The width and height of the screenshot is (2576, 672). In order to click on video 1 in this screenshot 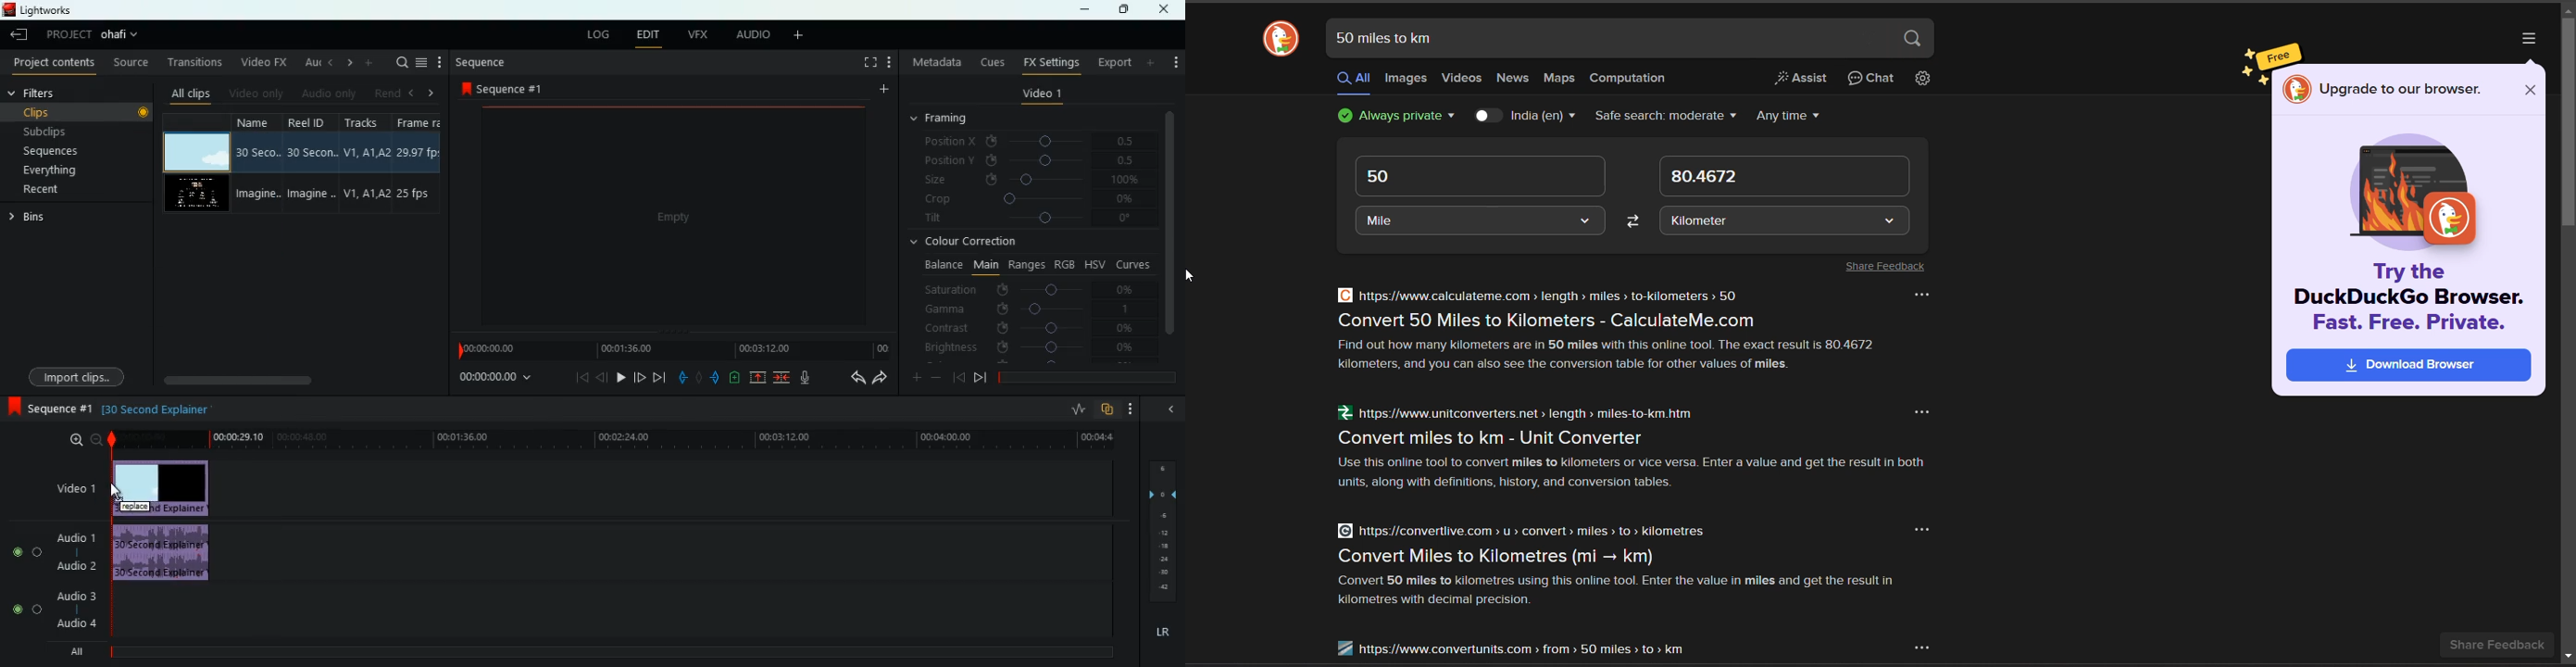, I will do `click(1040, 94)`.